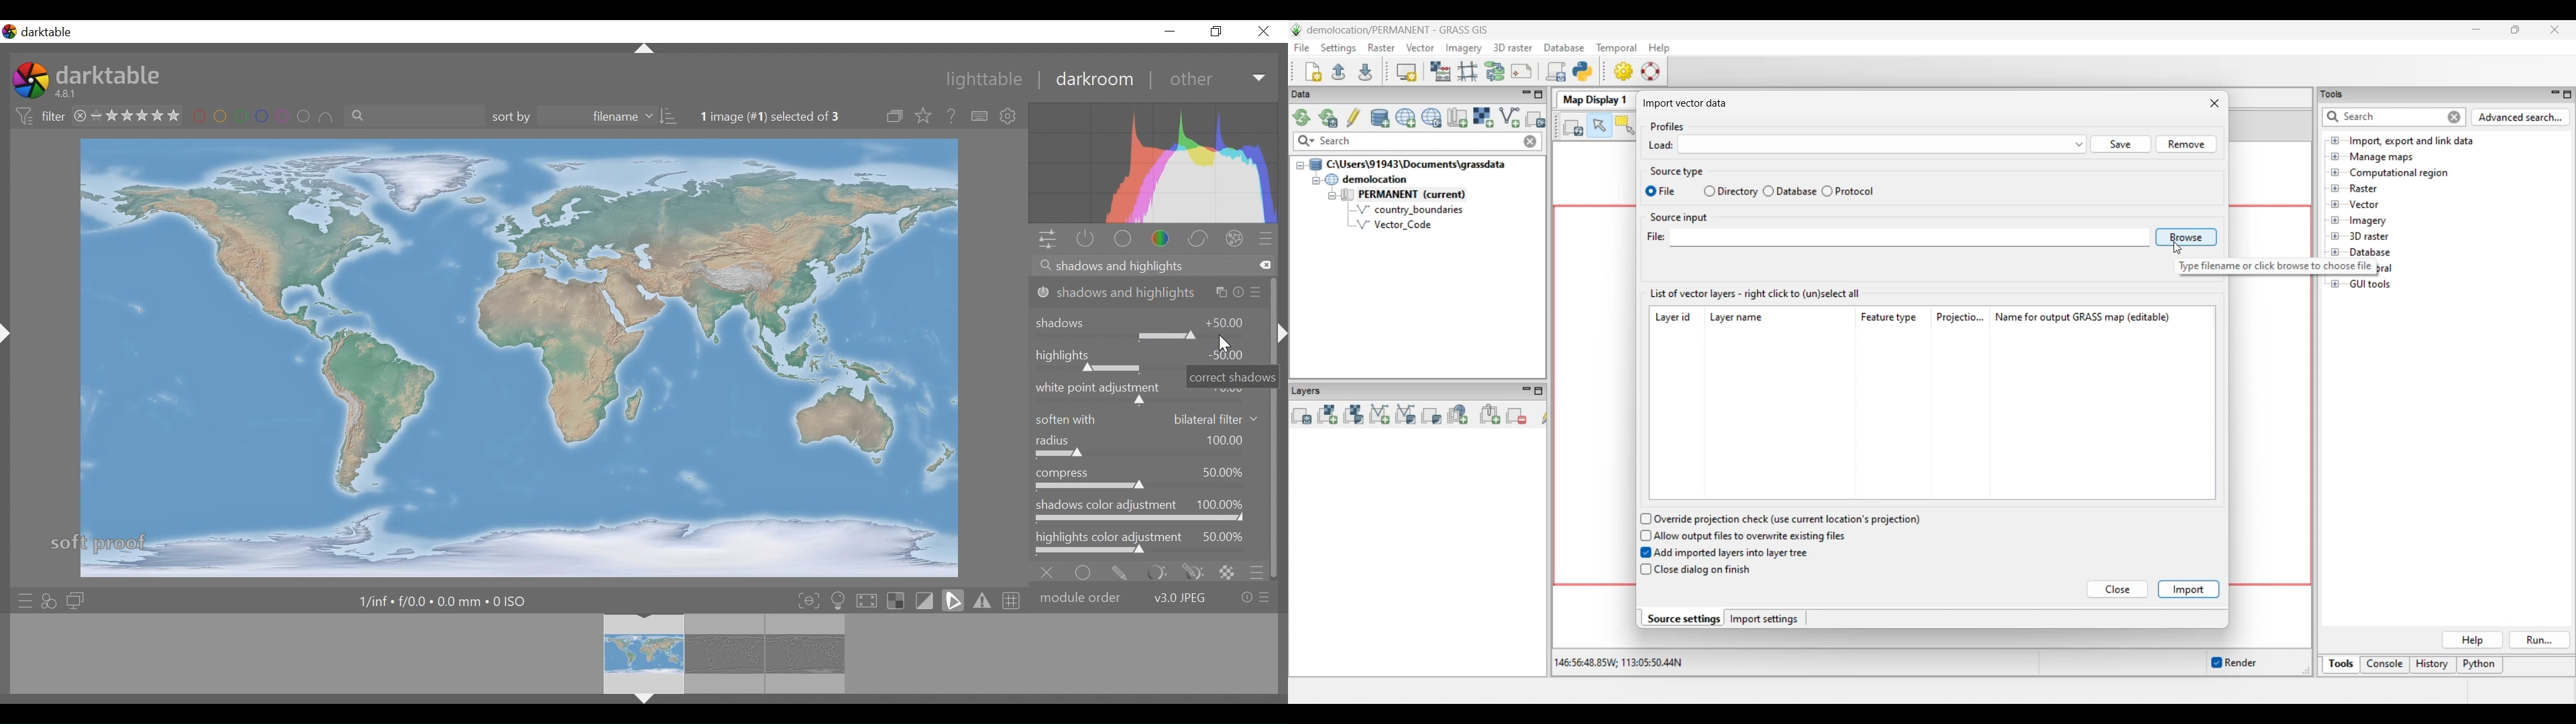 The width and height of the screenshot is (2576, 728). I want to click on filter by images color label, so click(264, 117).